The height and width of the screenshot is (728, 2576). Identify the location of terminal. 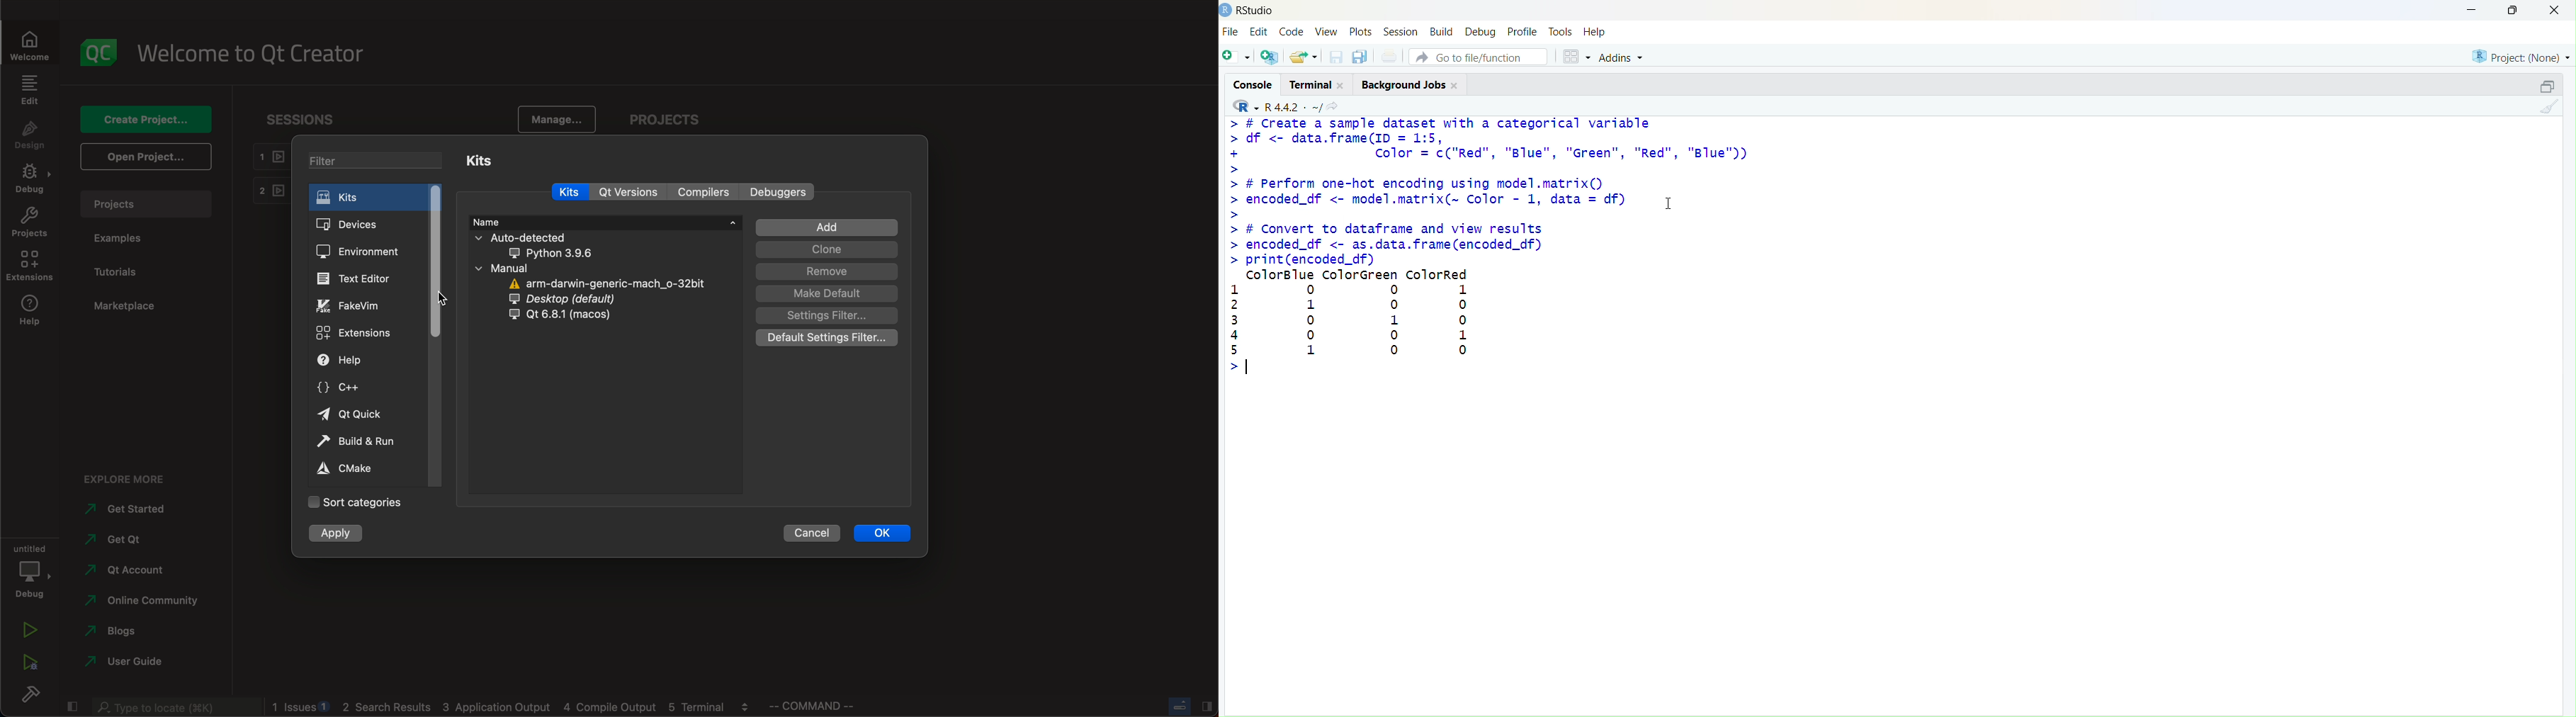
(1310, 86).